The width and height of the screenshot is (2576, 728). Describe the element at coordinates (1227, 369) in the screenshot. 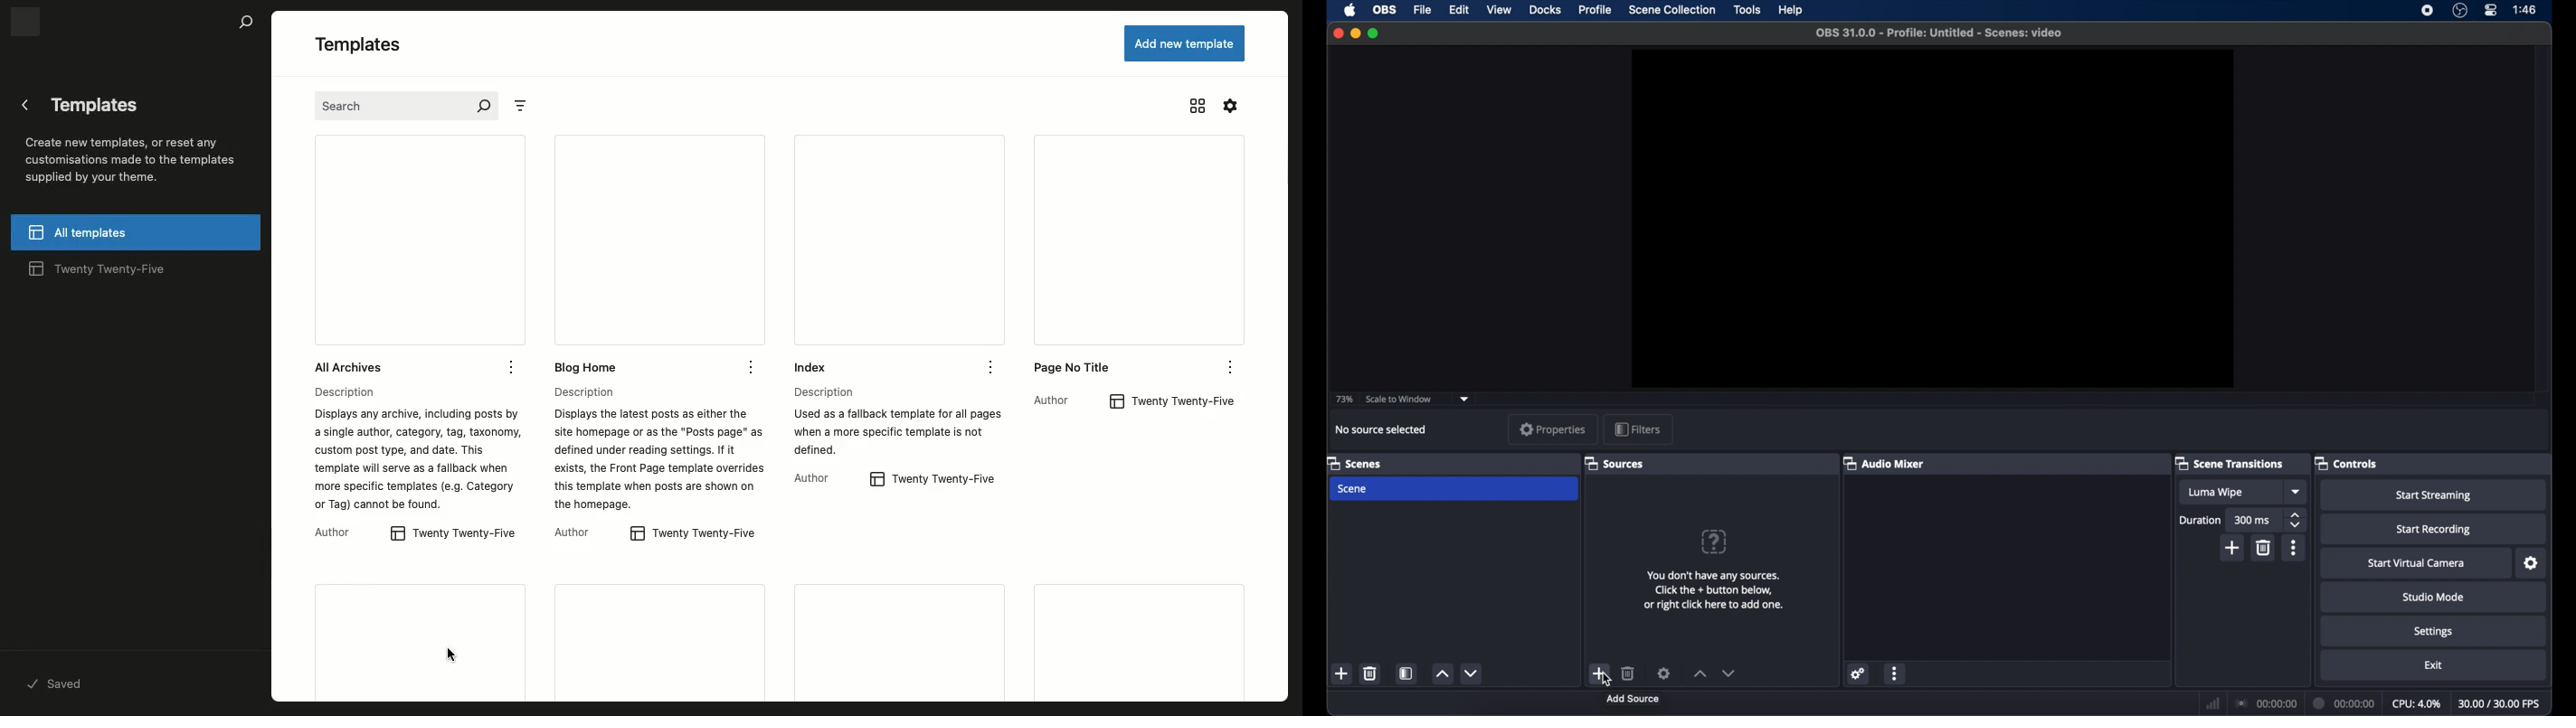

I see `options` at that location.